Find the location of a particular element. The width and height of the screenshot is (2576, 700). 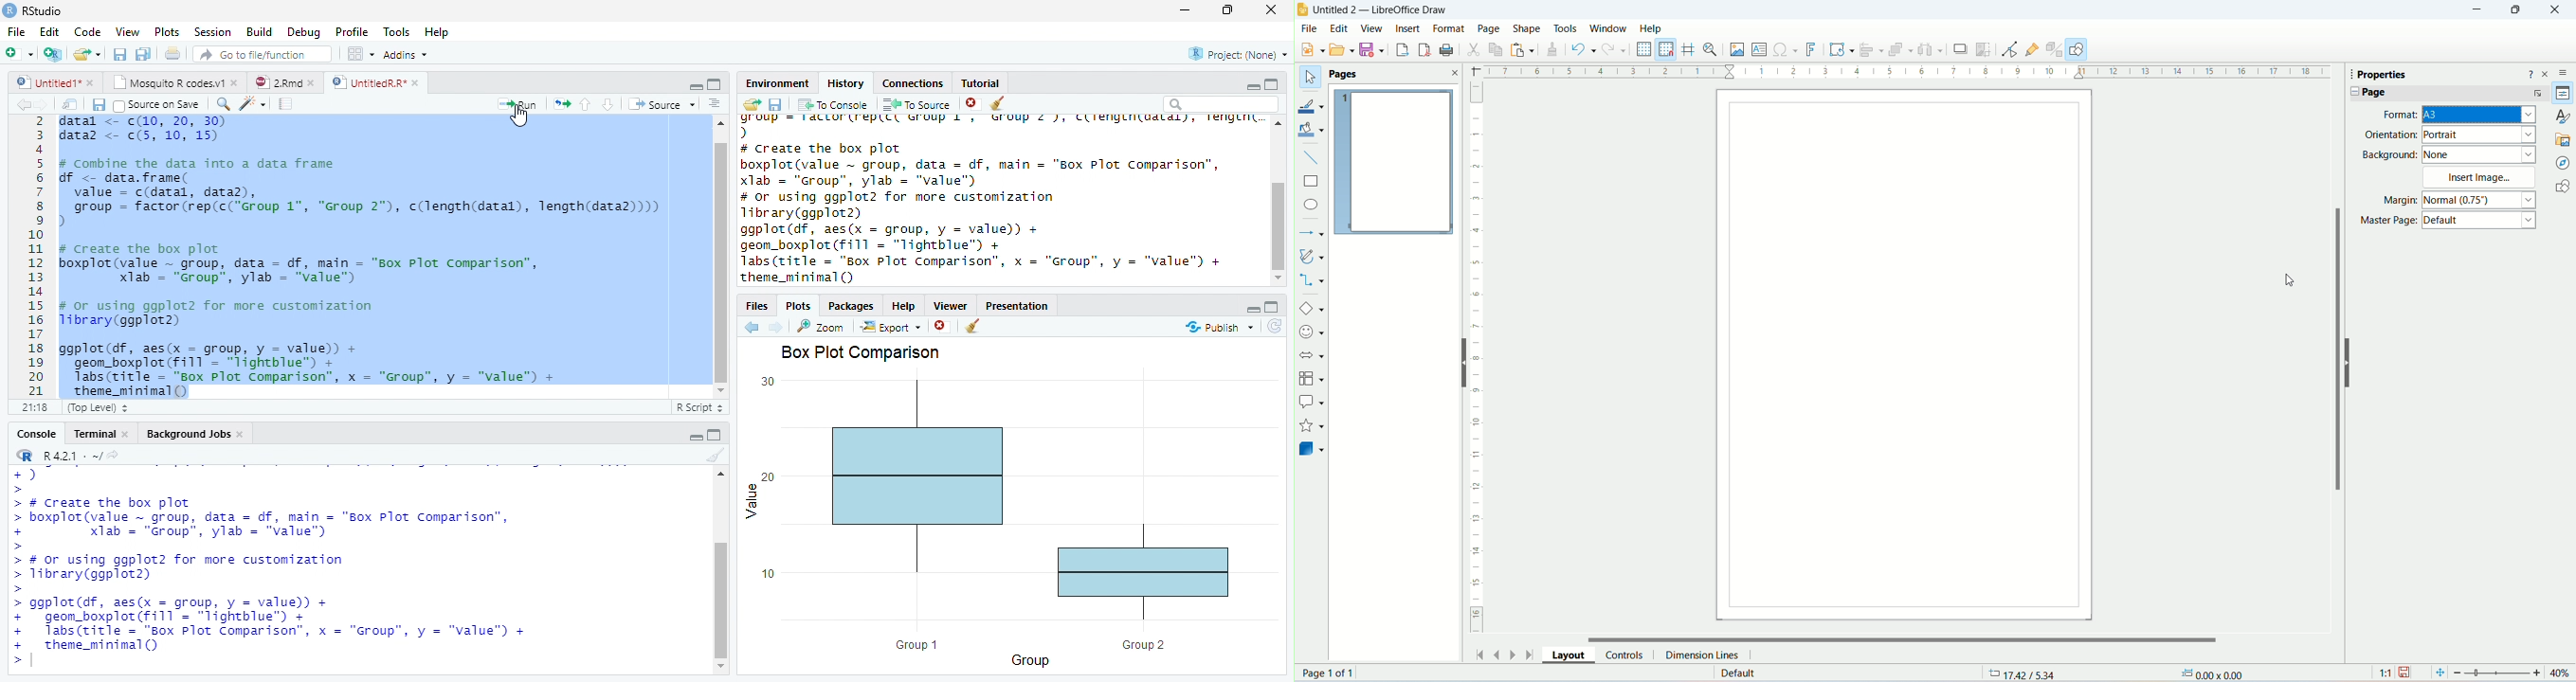

Print the current file is located at coordinates (172, 53).